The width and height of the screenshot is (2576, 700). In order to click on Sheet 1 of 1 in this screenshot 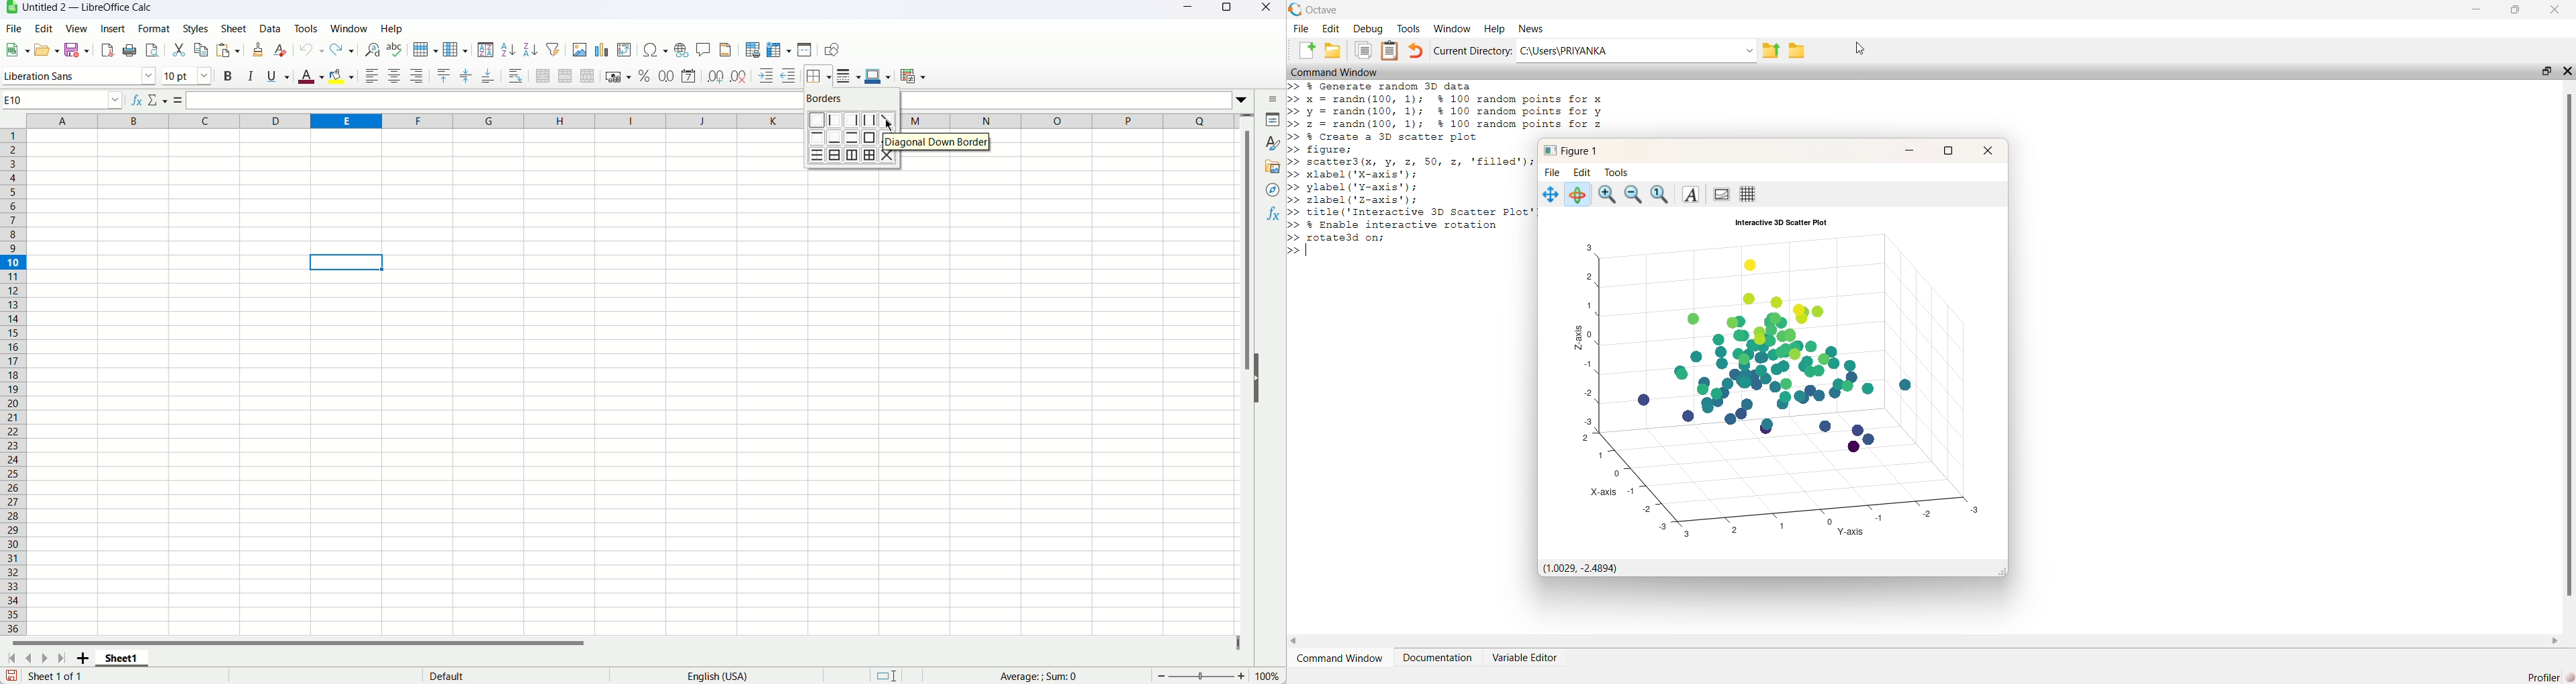, I will do `click(58, 677)`.